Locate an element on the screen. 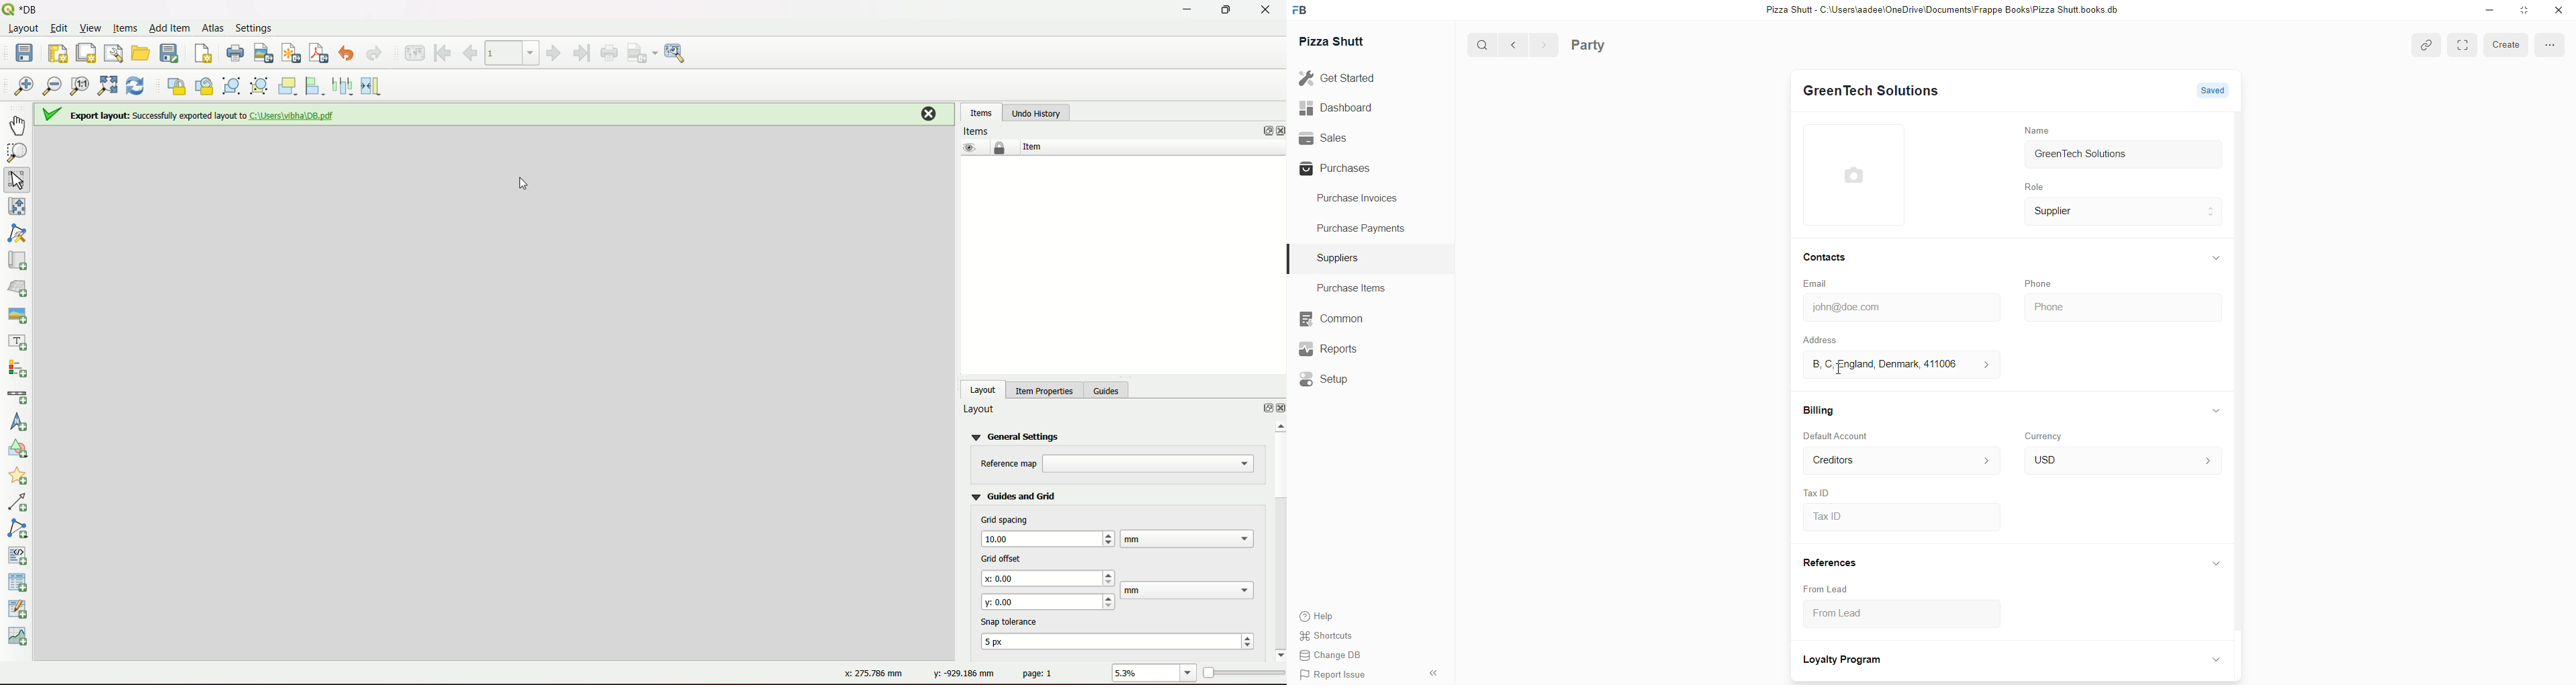  options is located at coordinates (1268, 131).